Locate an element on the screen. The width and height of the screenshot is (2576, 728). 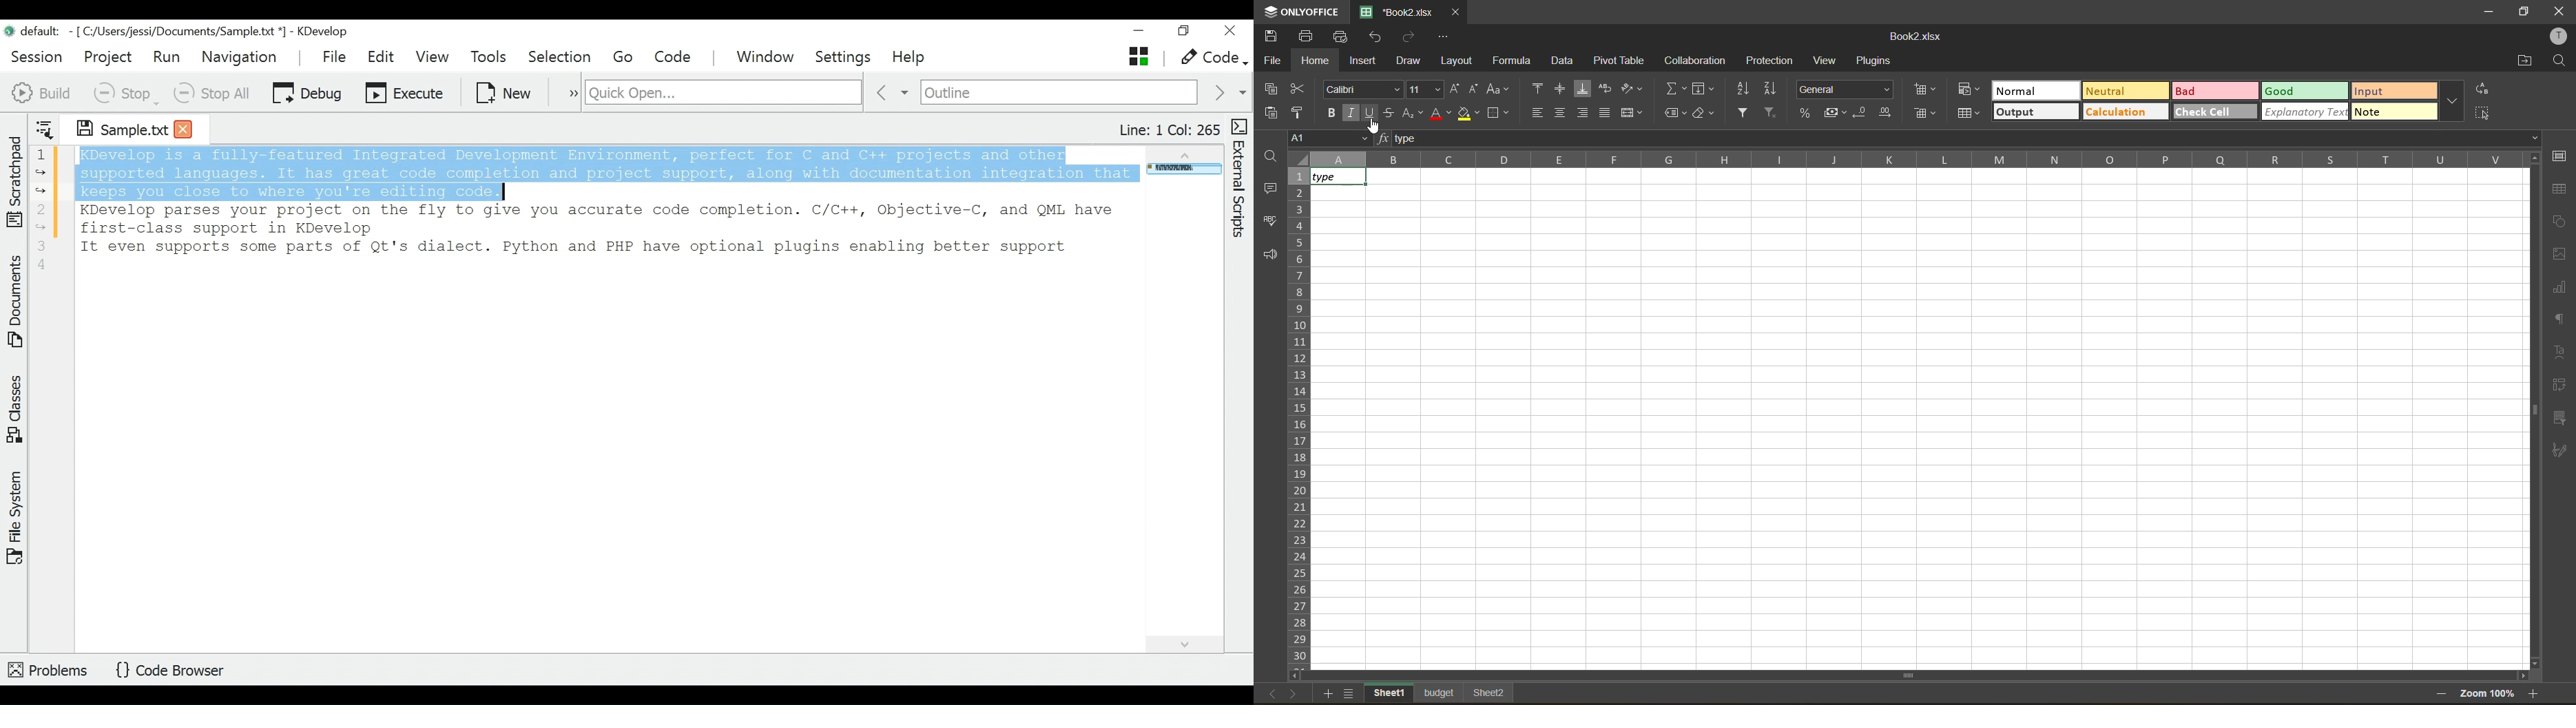
explanatory text is located at coordinates (2307, 112).